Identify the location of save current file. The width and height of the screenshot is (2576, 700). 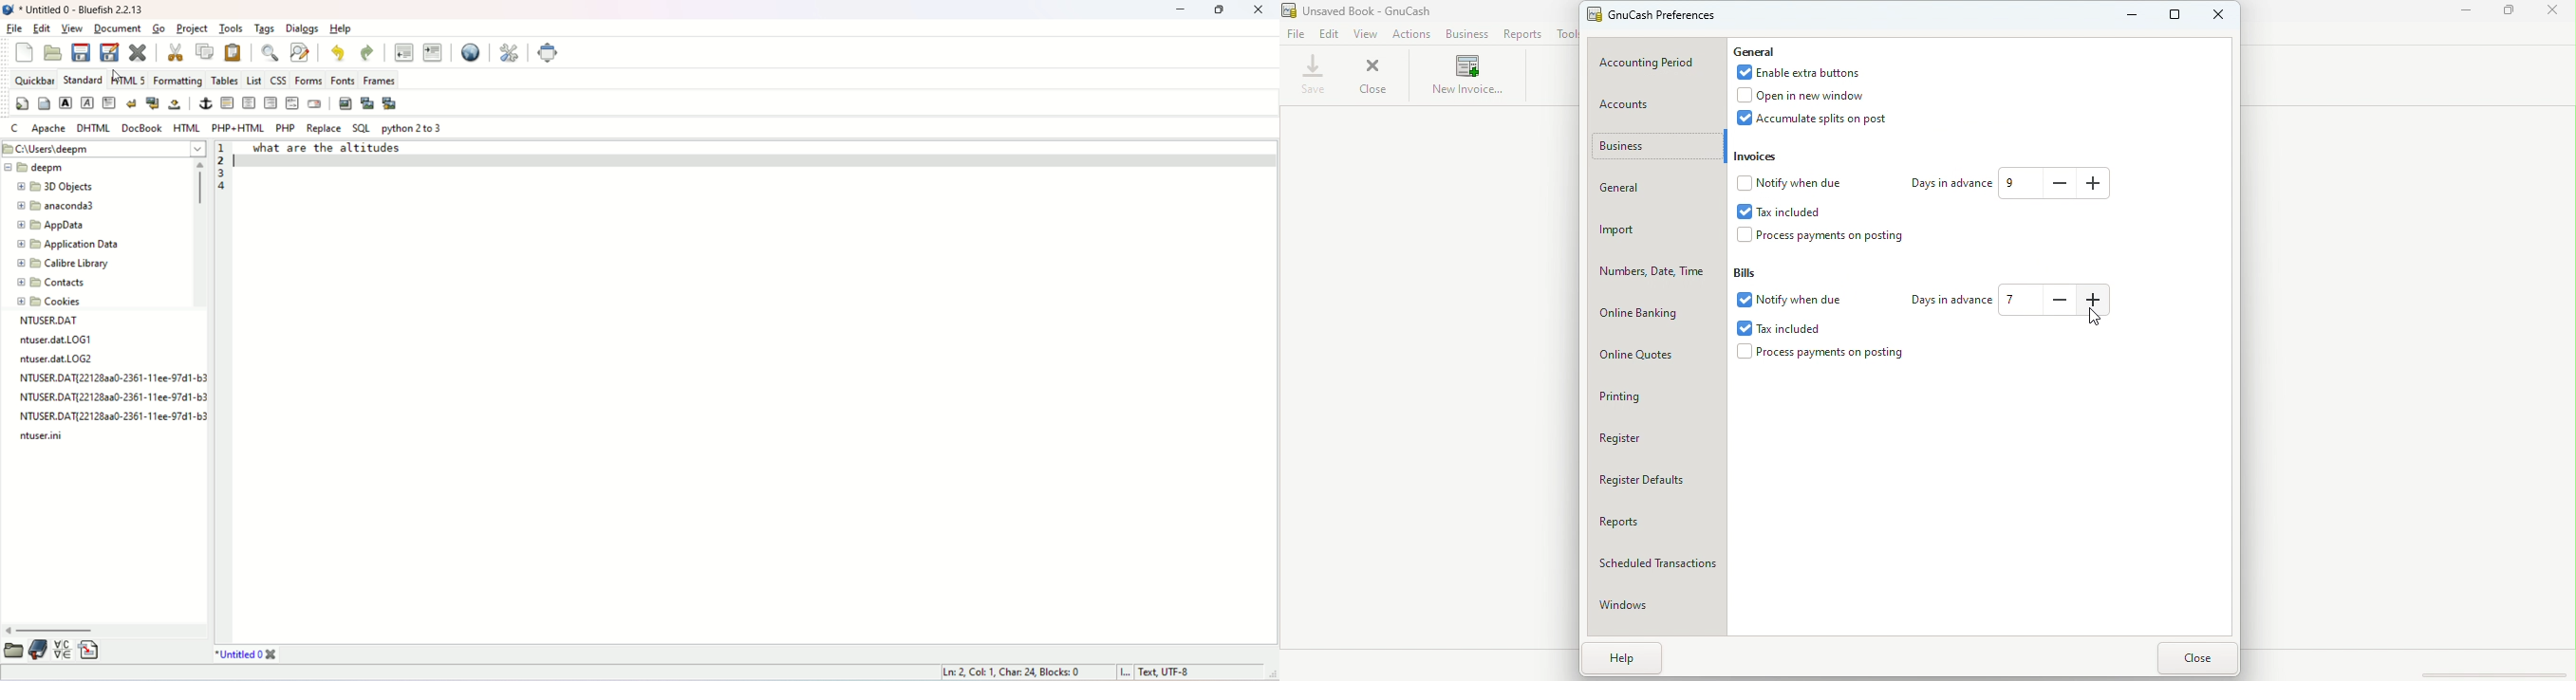
(79, 52).